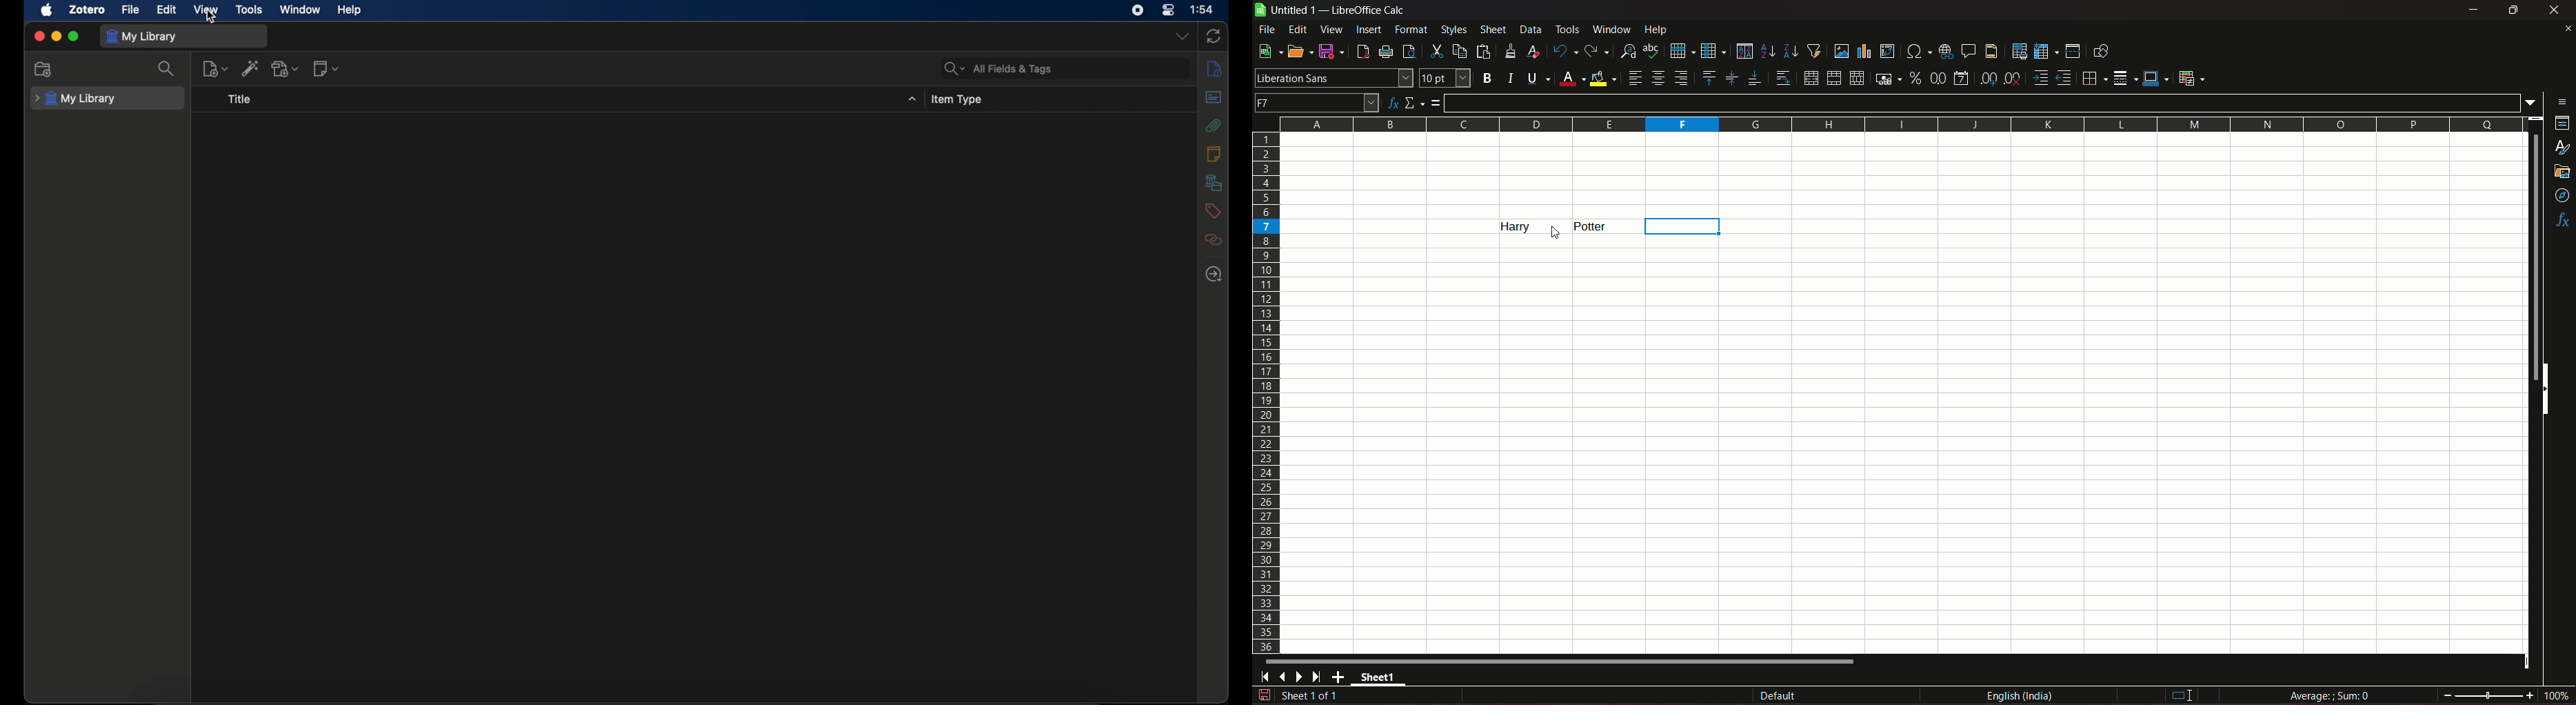 Image resolution: width=2576 pixels, height=728 pixels. I want to click on minimize, so click(56, 37).